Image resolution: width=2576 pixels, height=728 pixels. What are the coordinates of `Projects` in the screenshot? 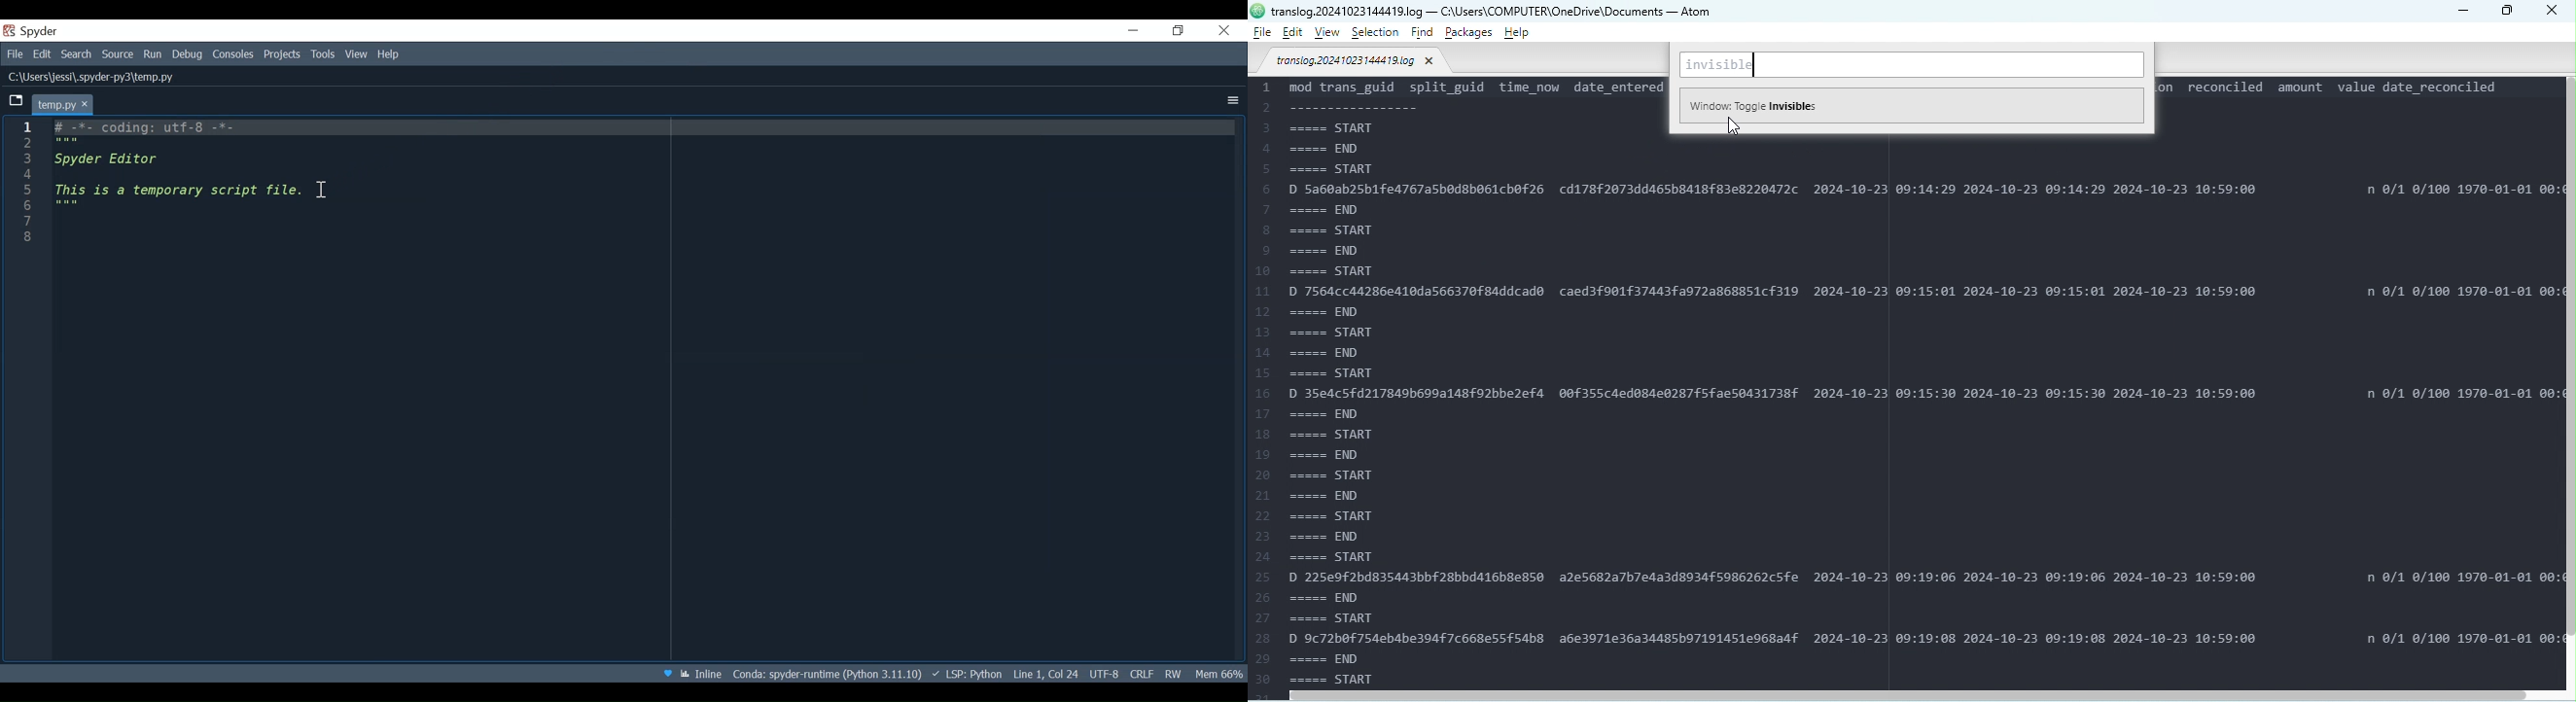 It's located at (282, 55).